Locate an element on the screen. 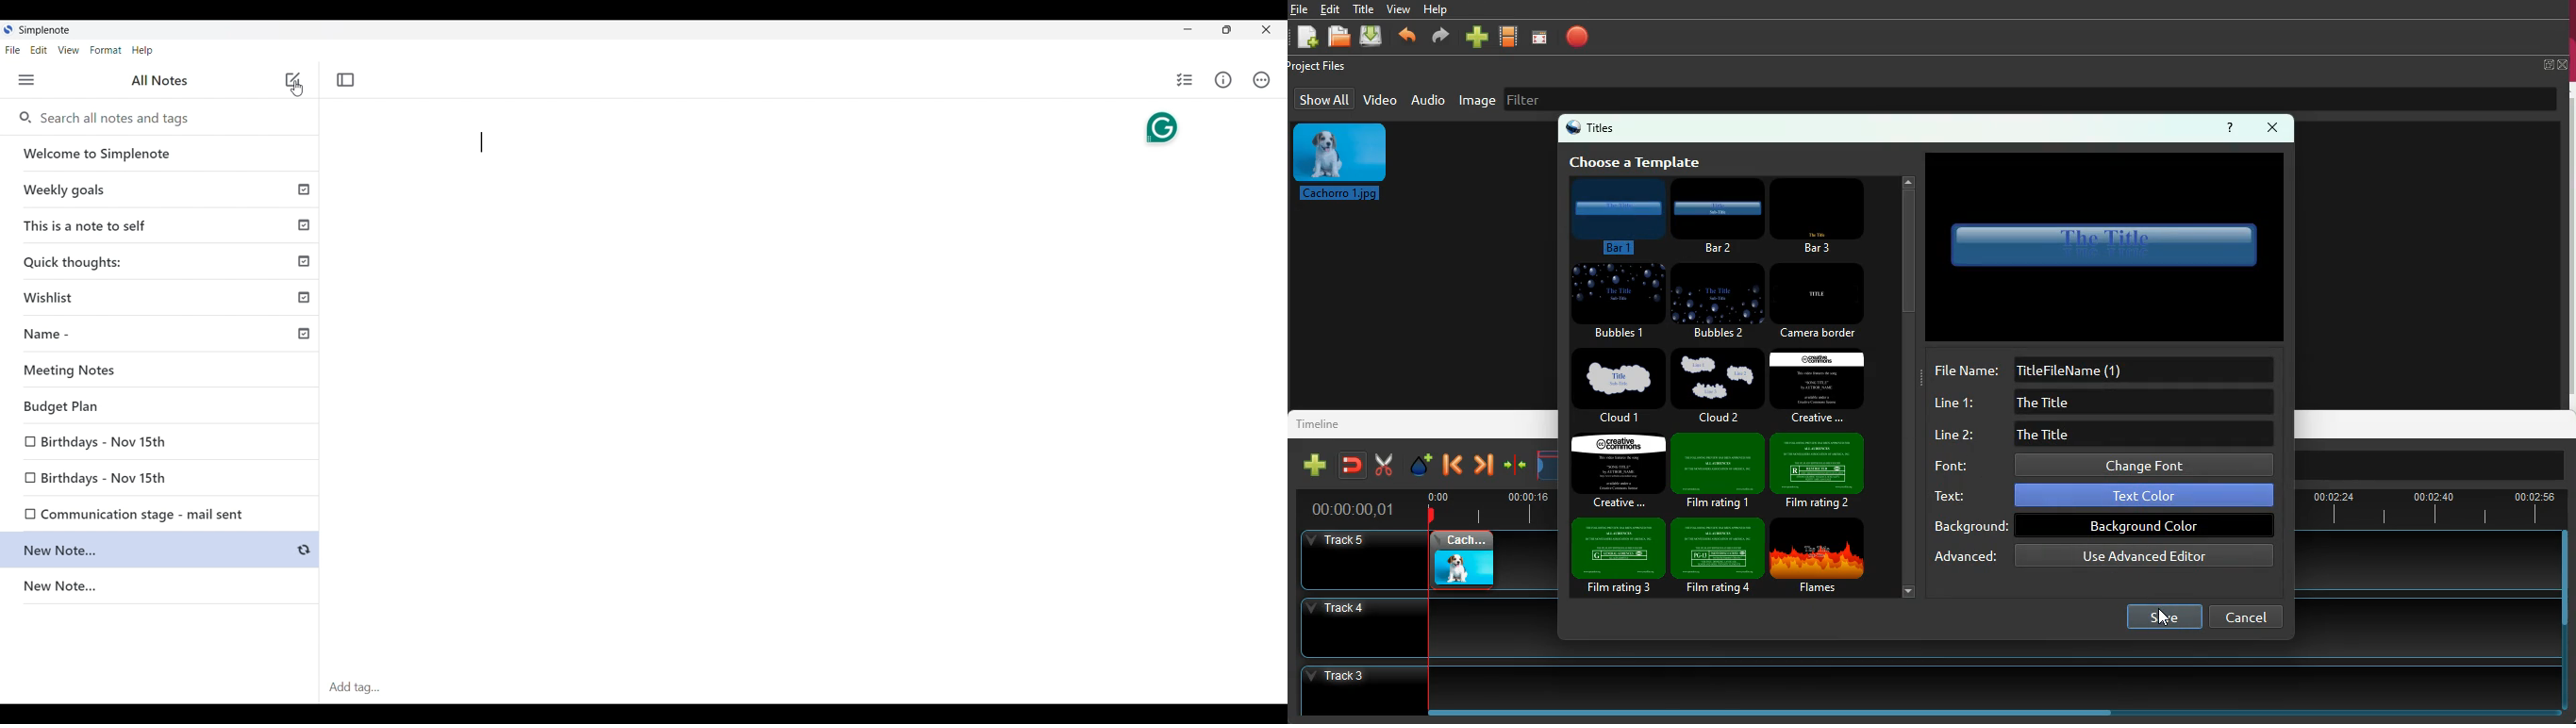  Indicates saving is located at coordinates (303, 550).